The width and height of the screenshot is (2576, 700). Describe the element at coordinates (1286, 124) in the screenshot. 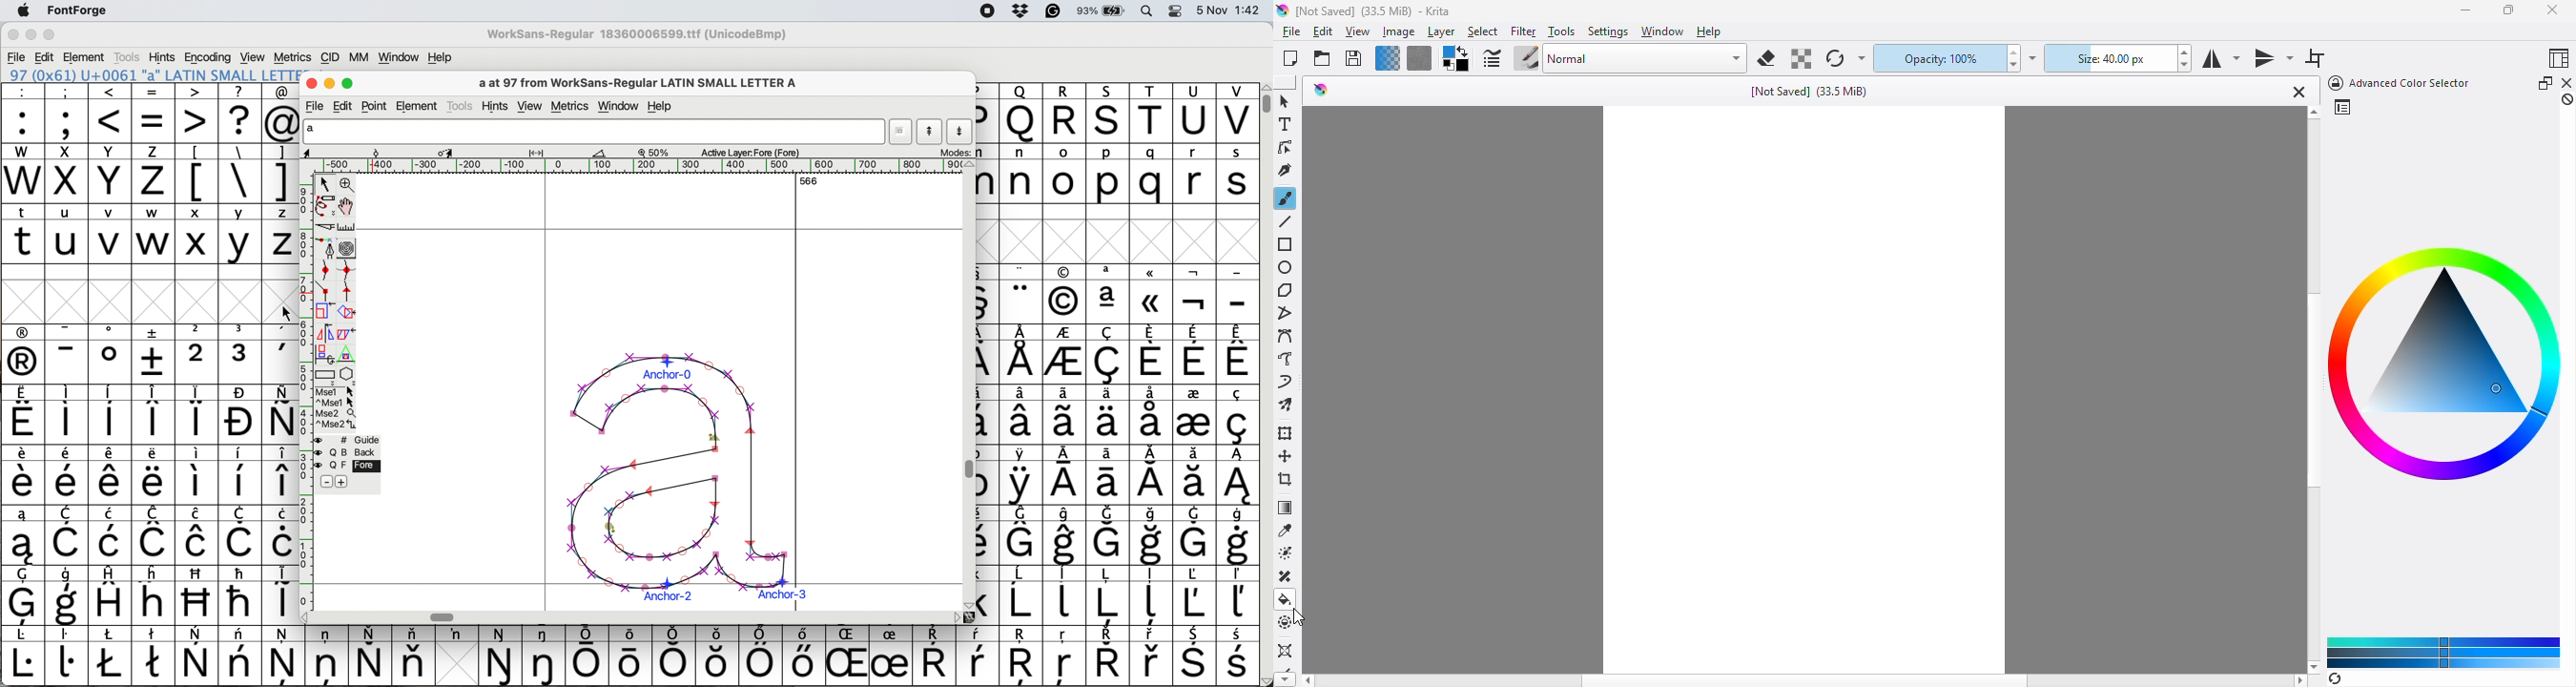

I see `text tool` at that location.